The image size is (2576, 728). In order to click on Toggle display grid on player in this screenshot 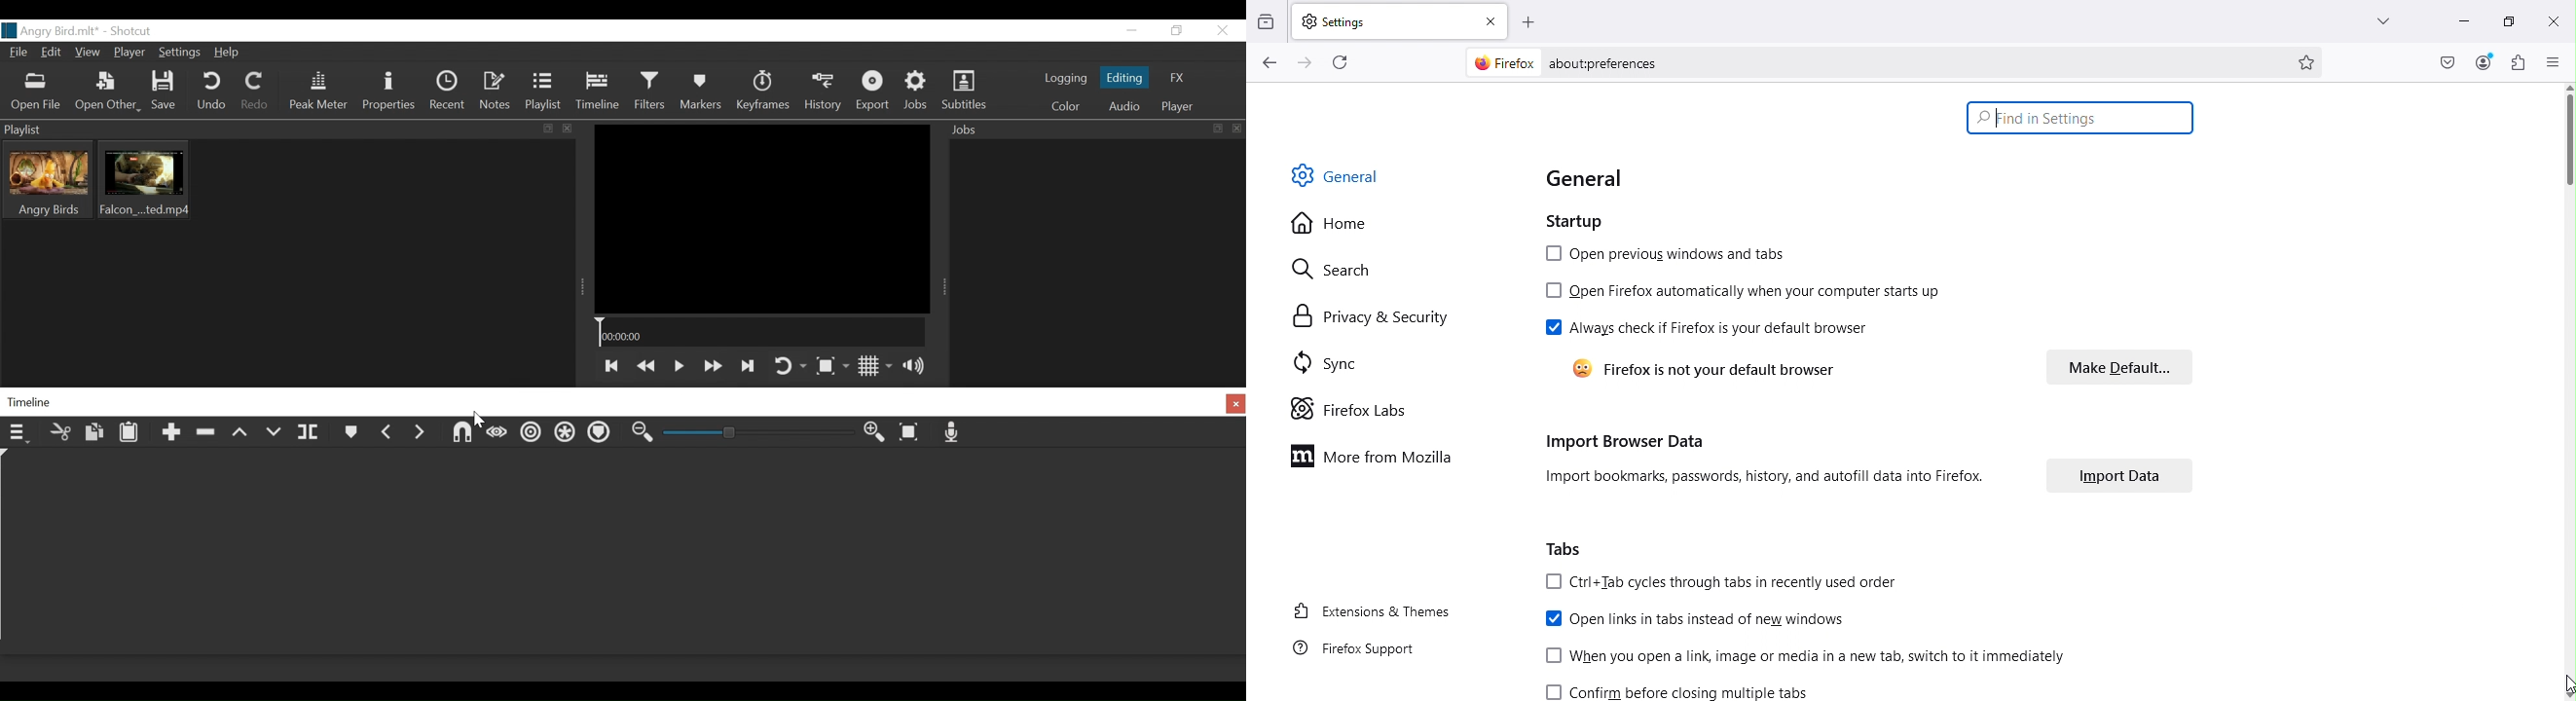, I will do `click(877, 366)`.